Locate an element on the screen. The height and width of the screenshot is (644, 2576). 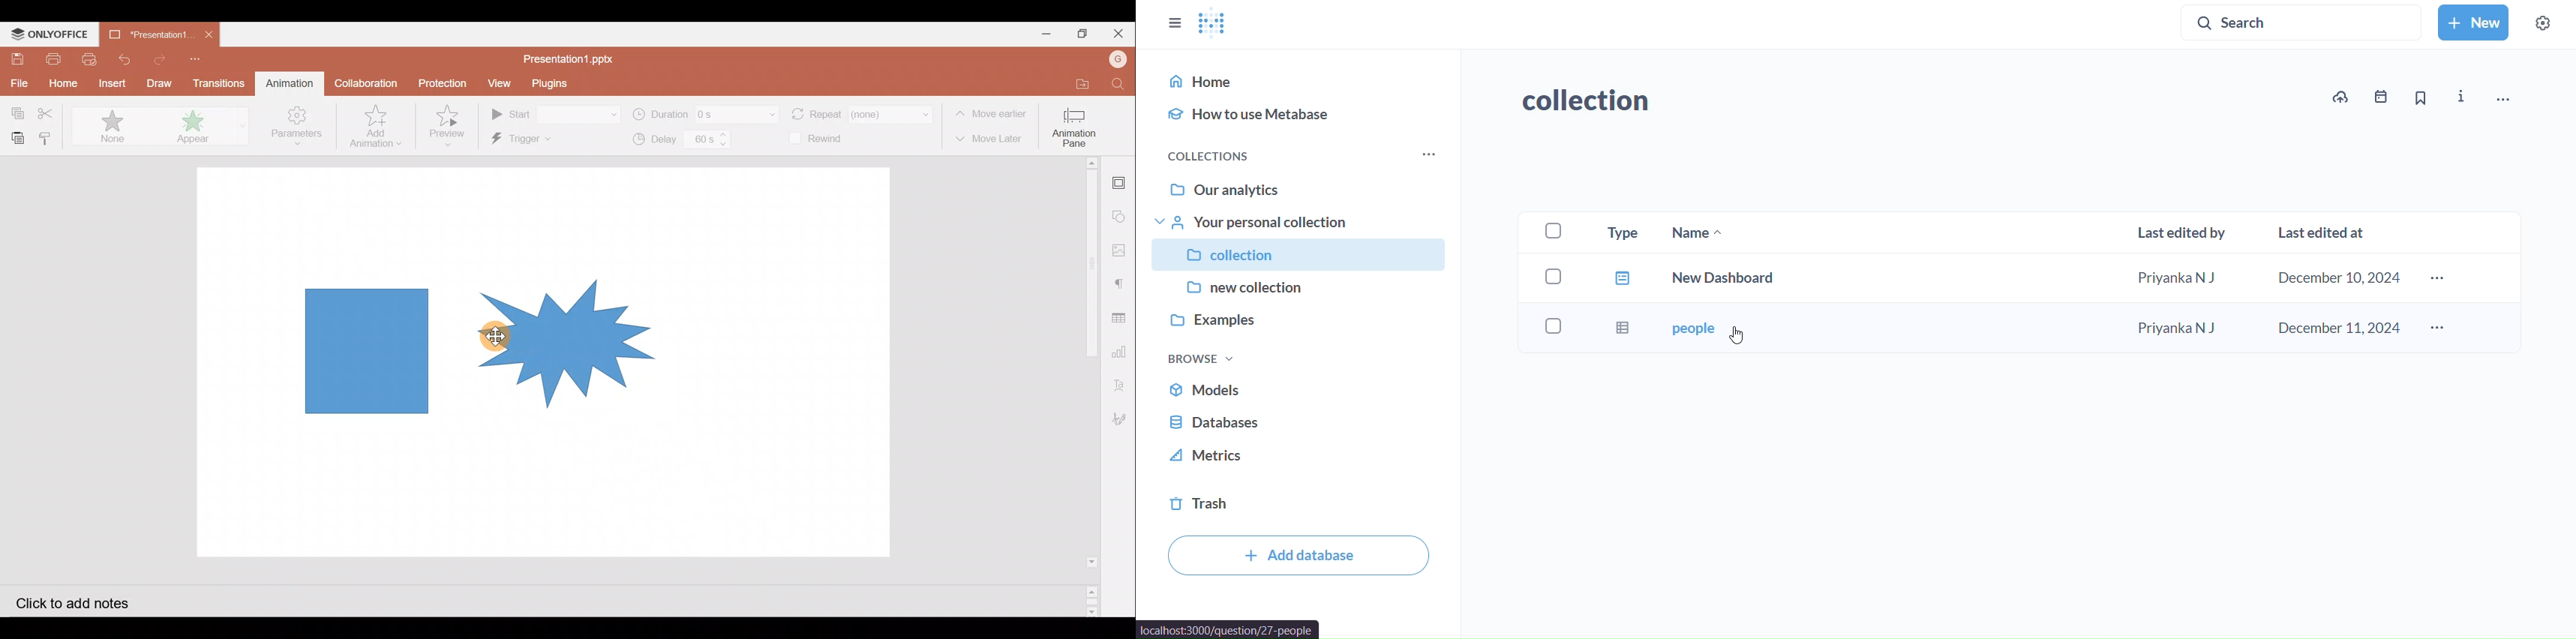
Insert is located at coordinates (109, 83).